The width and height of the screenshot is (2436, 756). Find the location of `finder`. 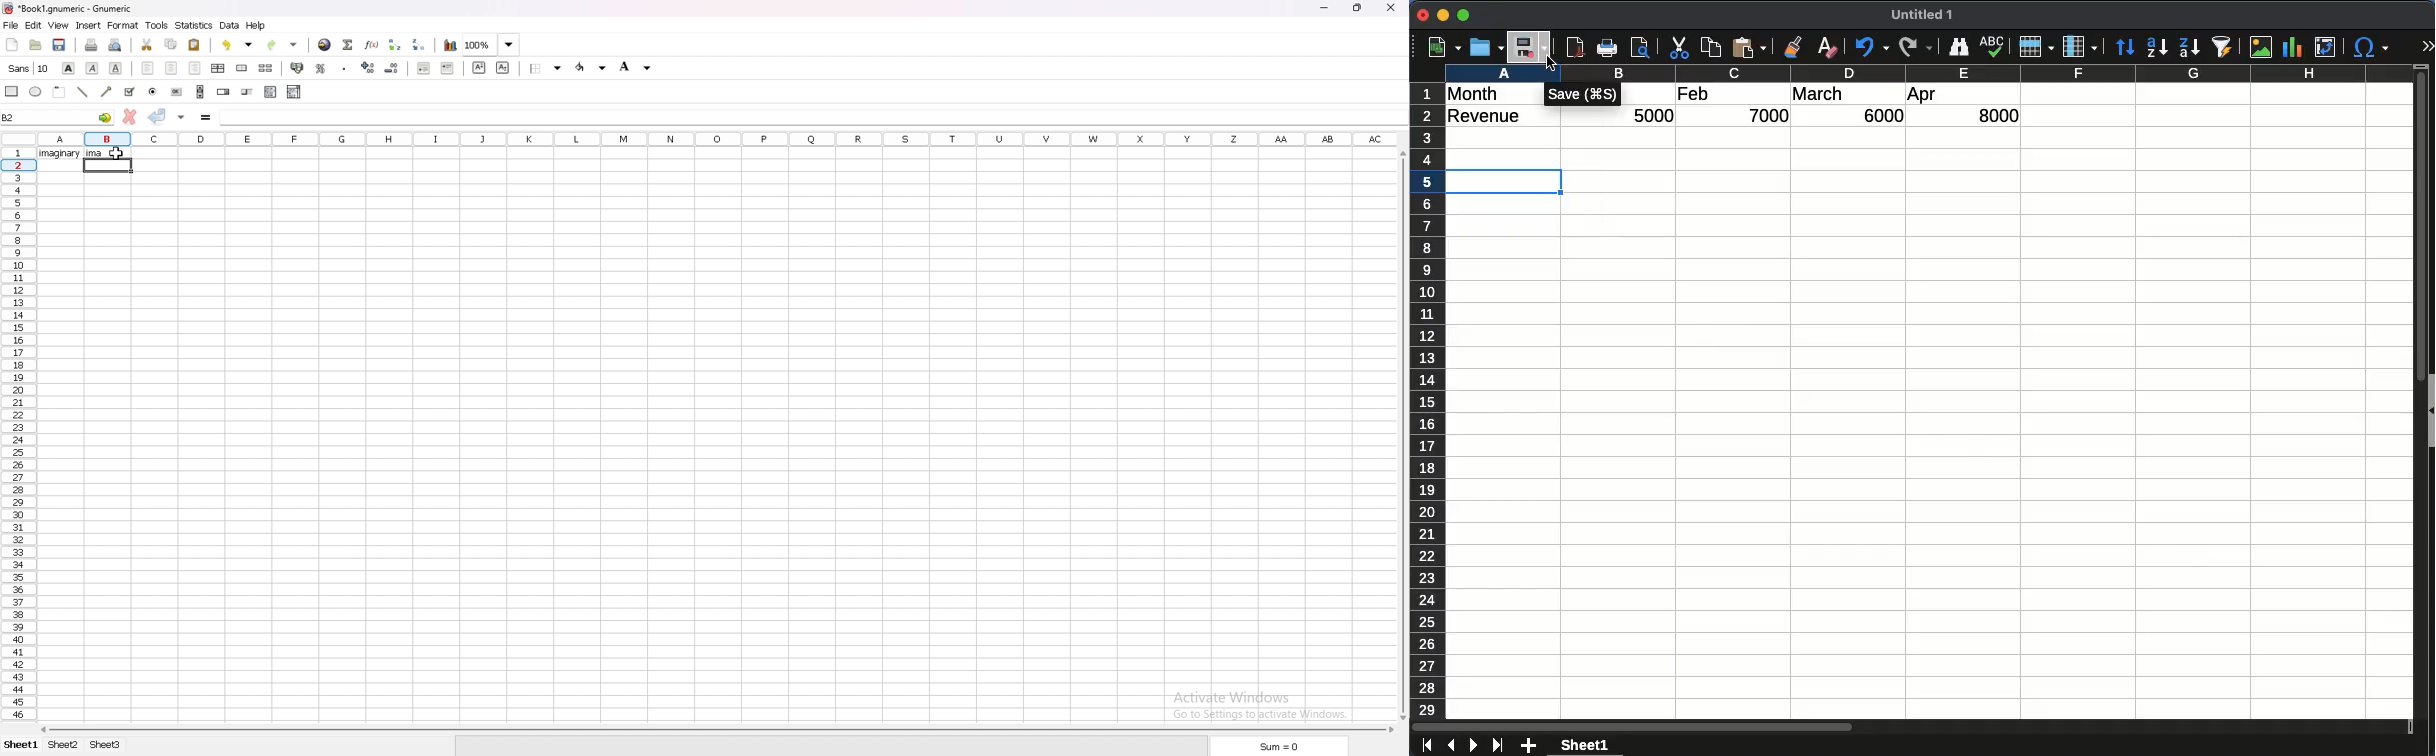

finder is located at coordinates (1959, 47).